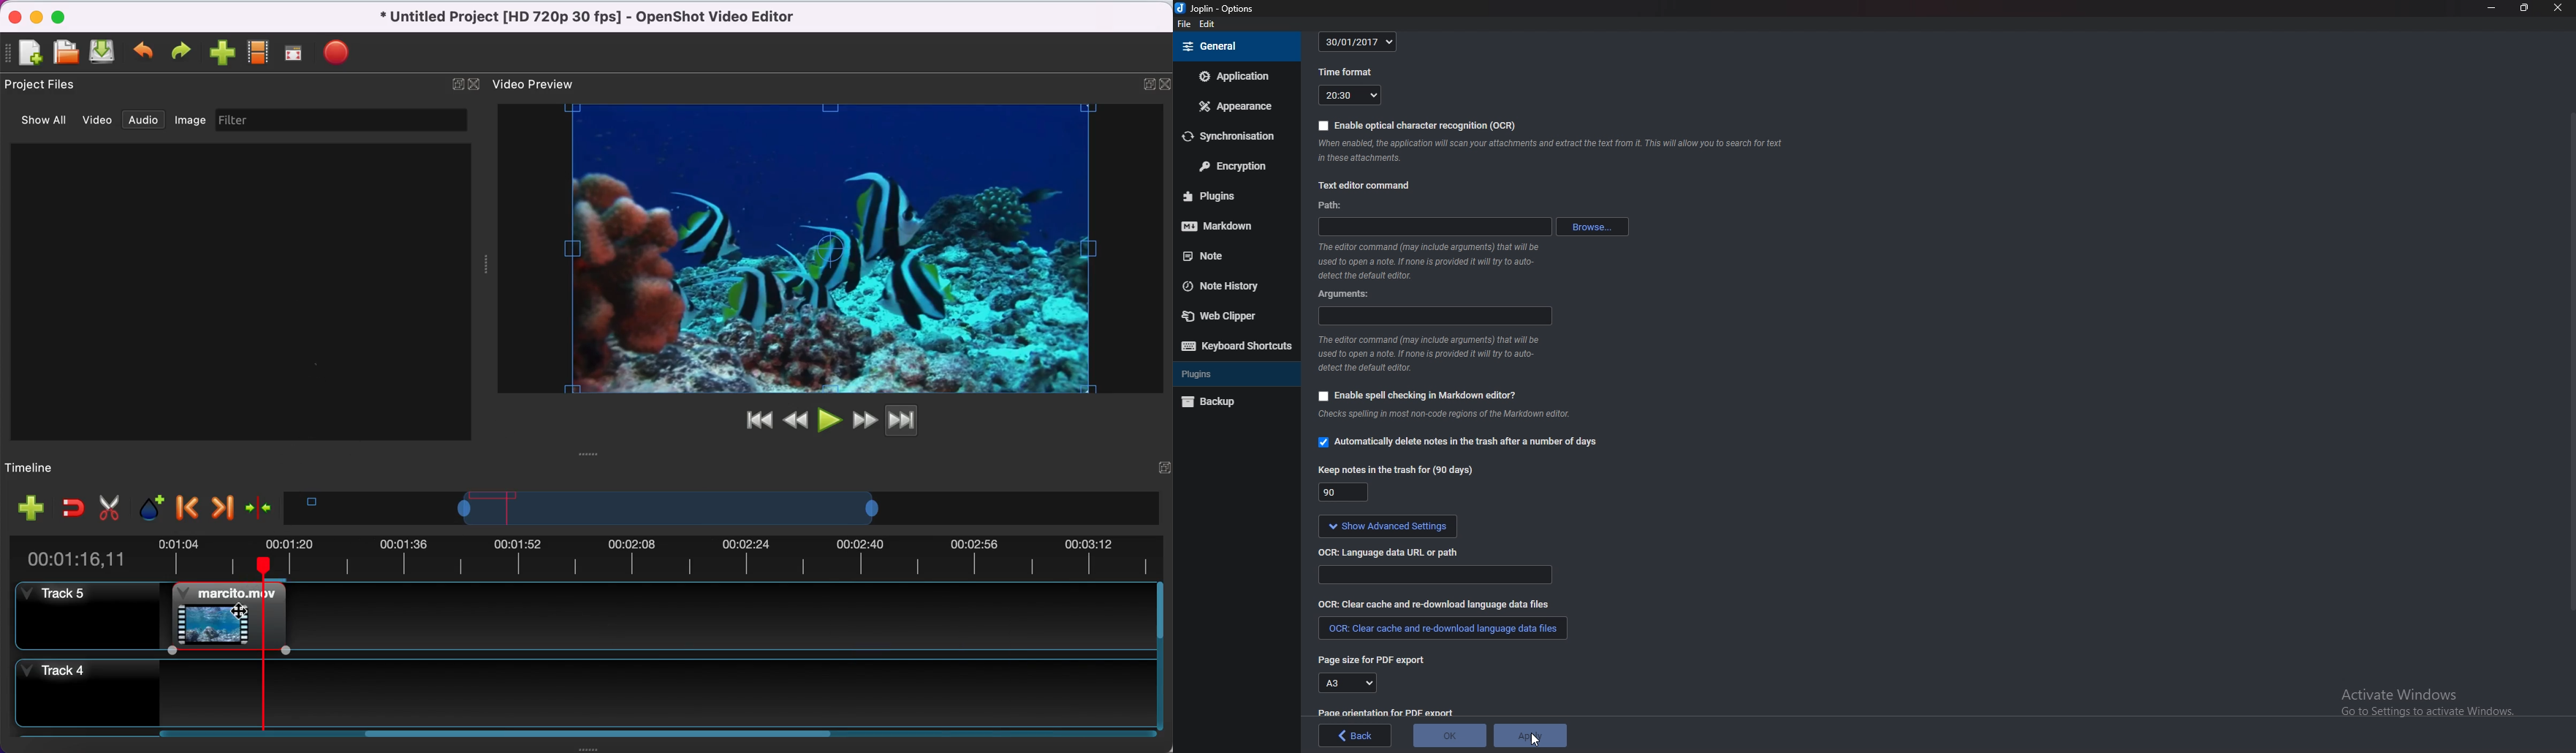 The width and height of the screenshot is (2576, 756). I want to click on Resize, so click(2524, 9).